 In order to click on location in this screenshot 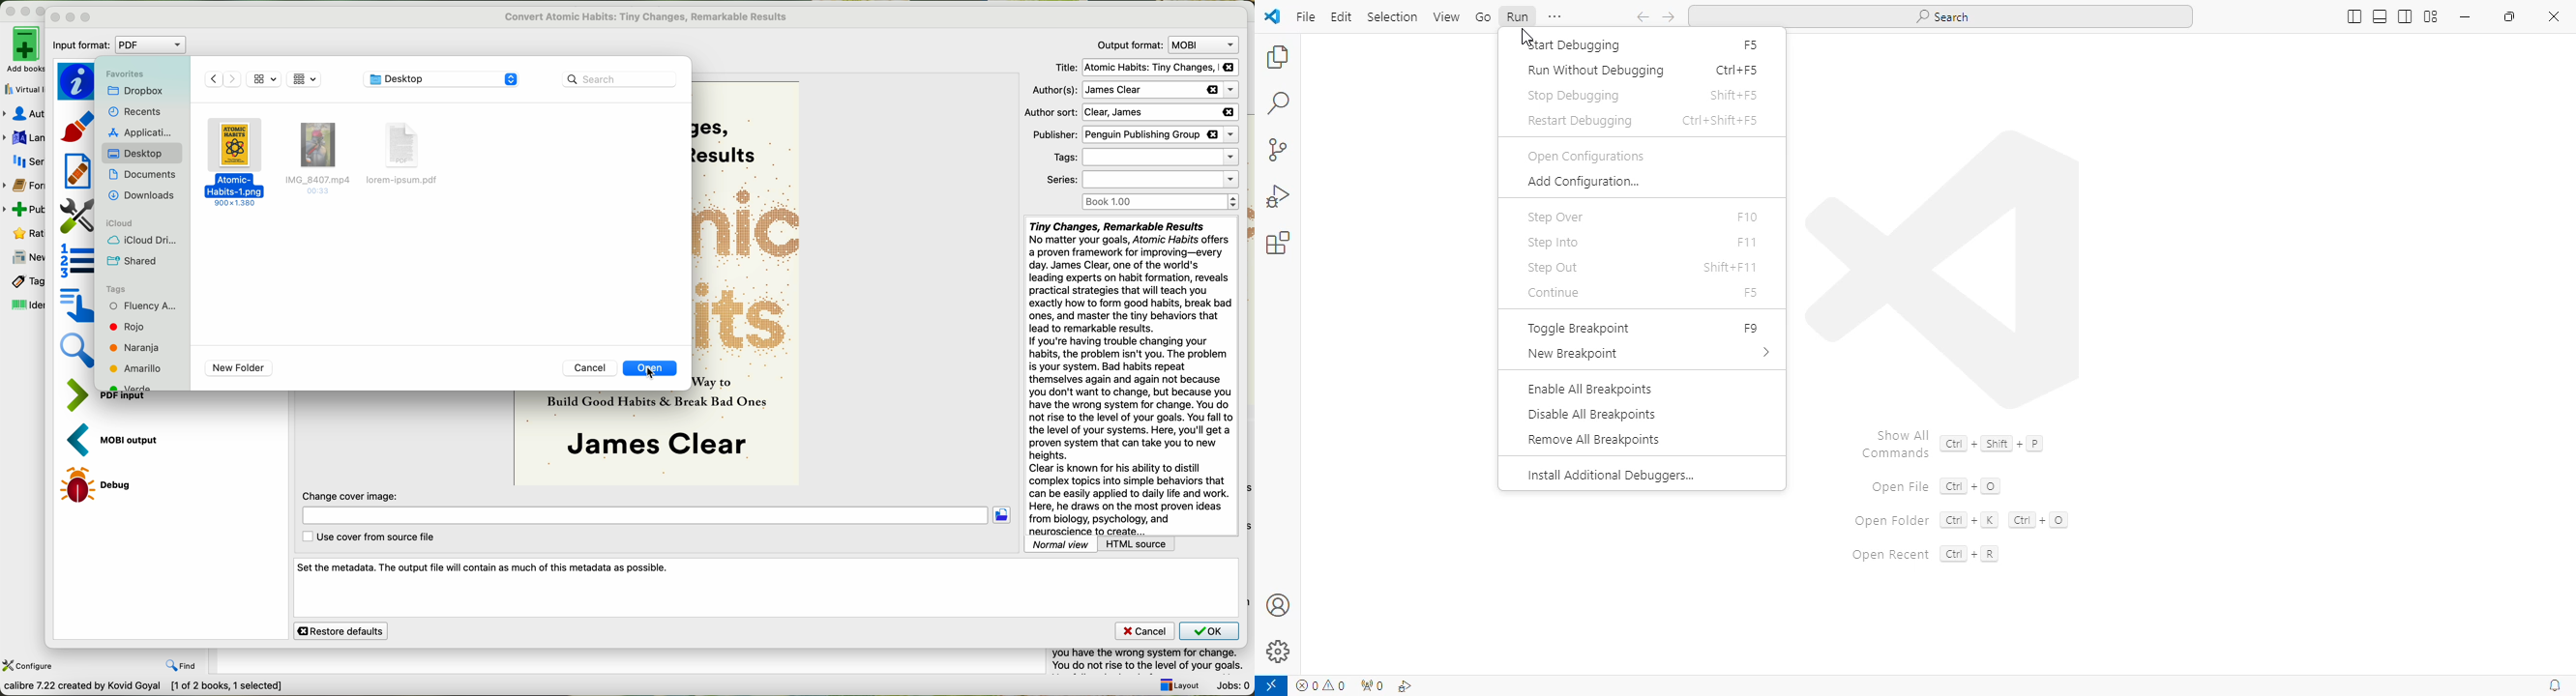, I will do `click(441, 80)`.